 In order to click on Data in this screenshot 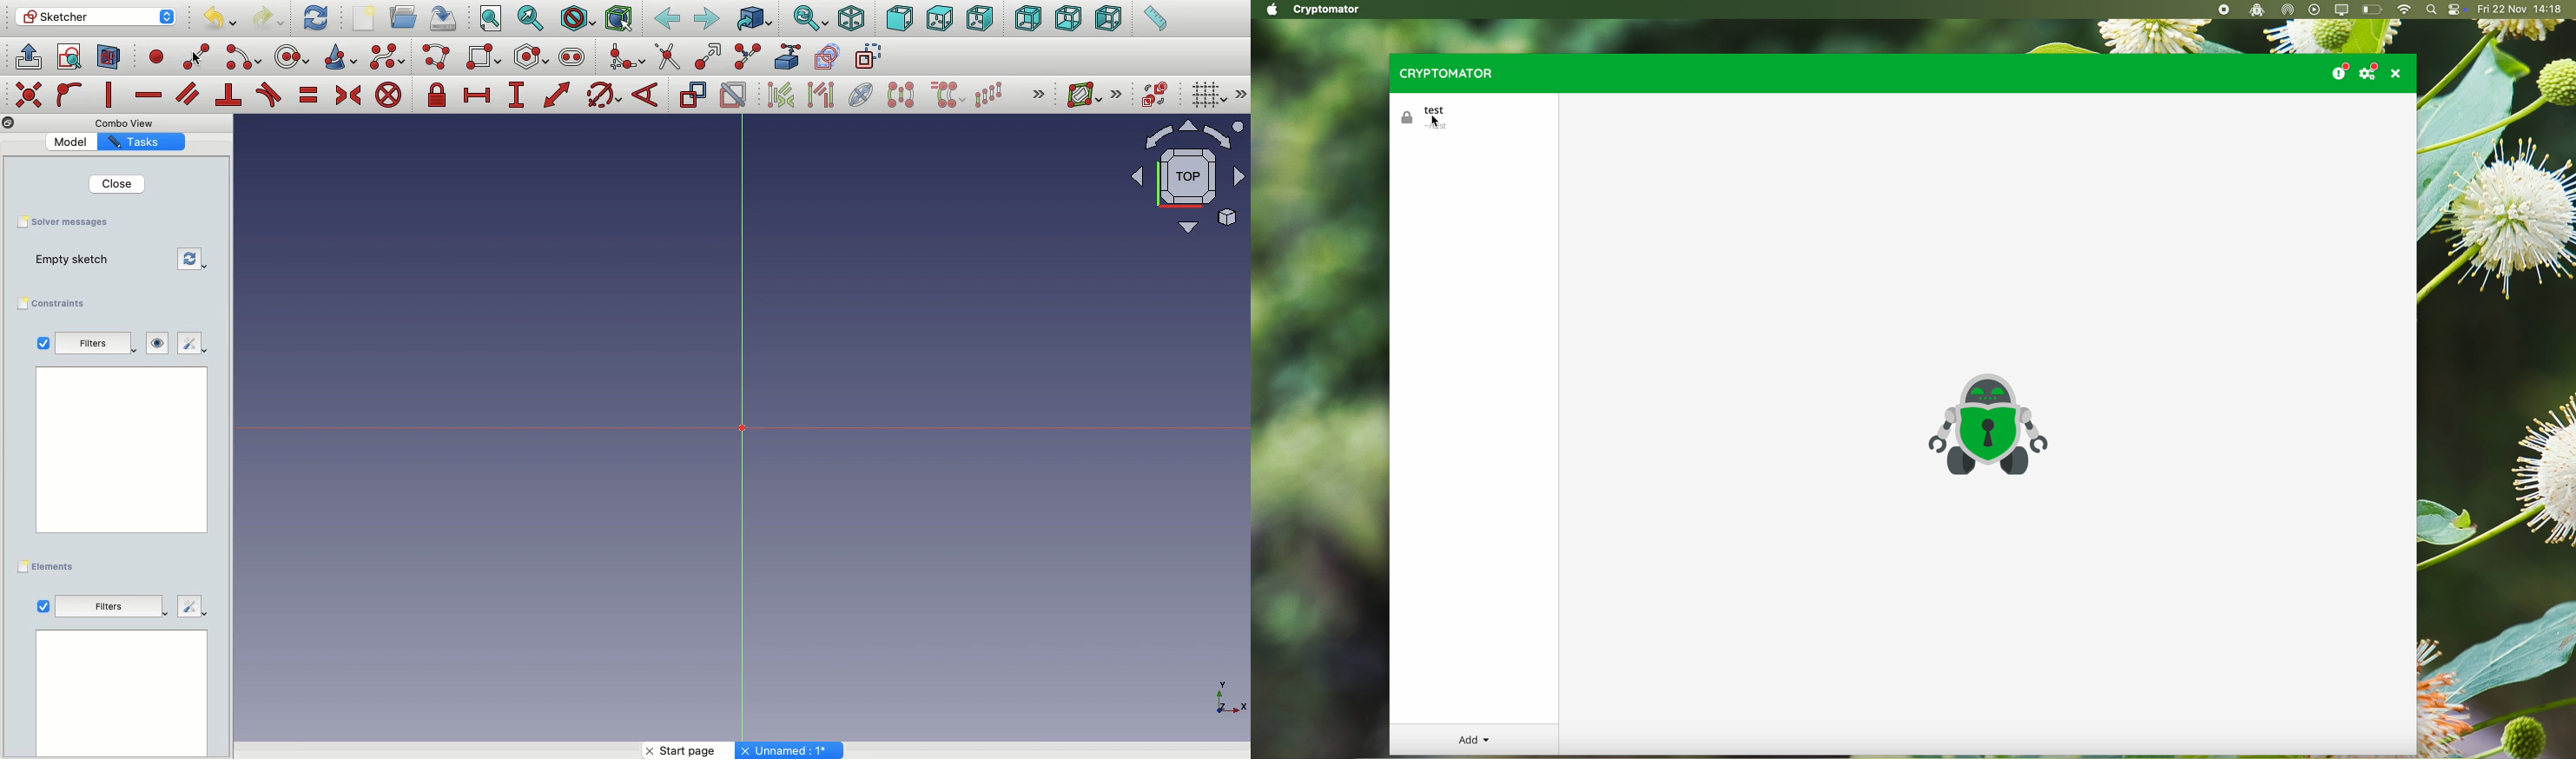, I will do `click(121, 692)`.